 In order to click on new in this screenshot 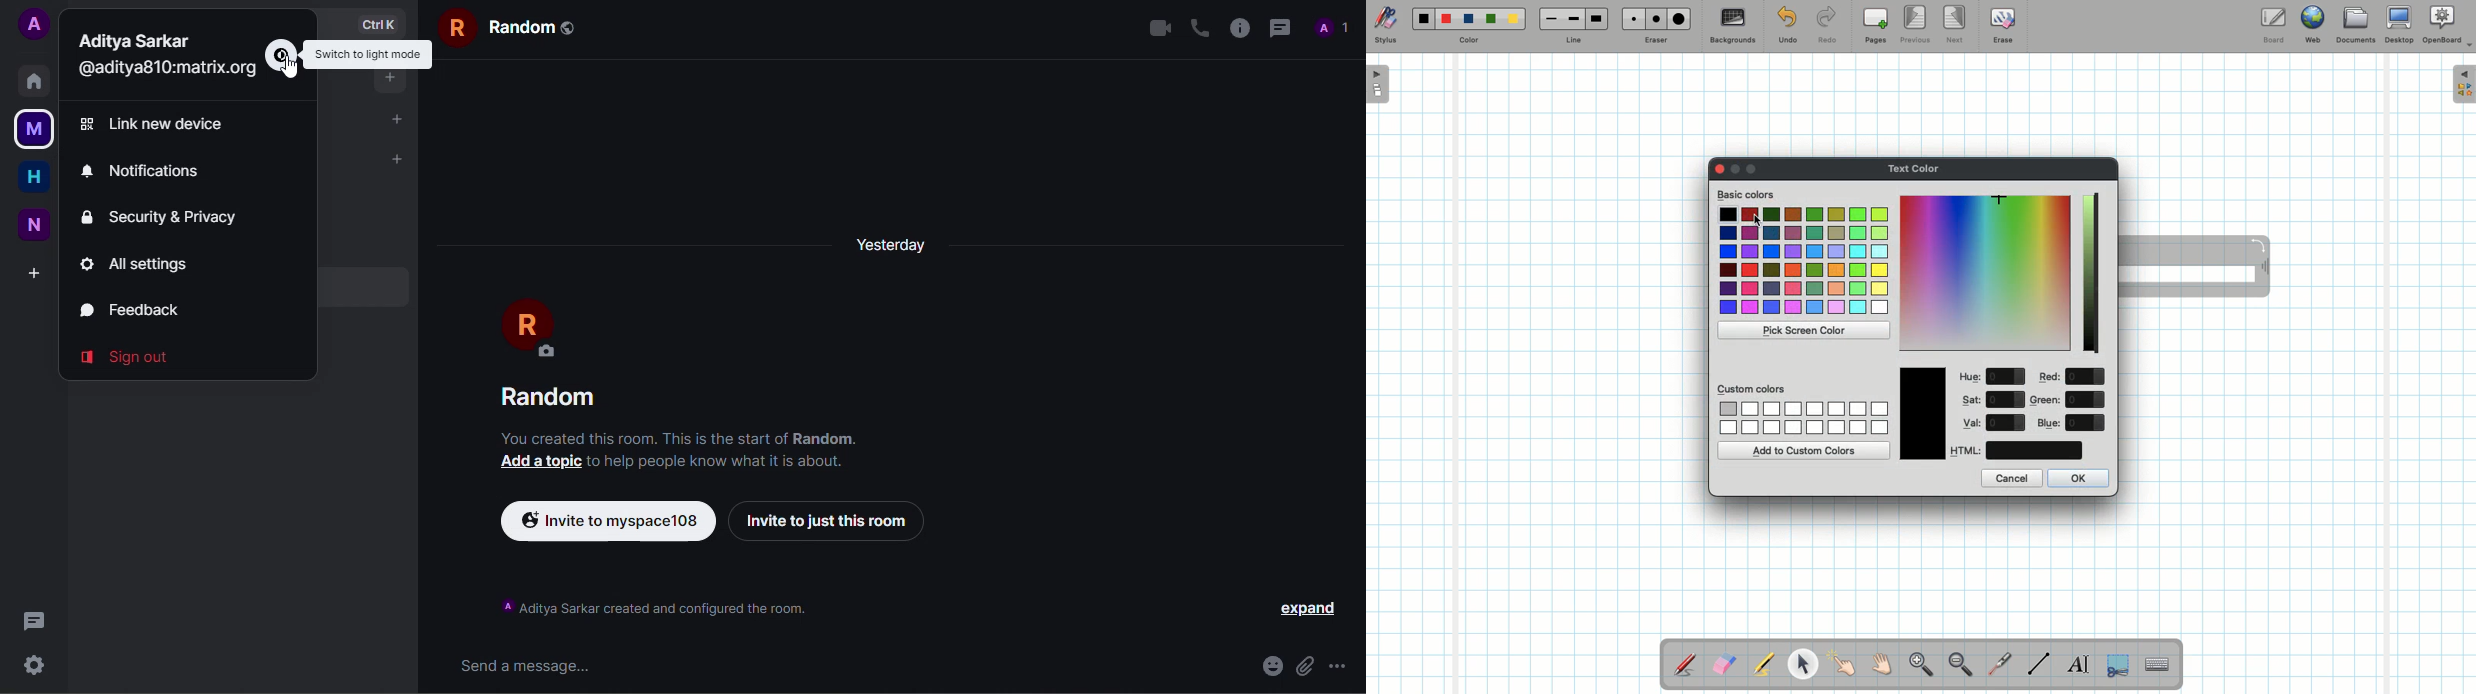, I will do `click(37, 223)`.